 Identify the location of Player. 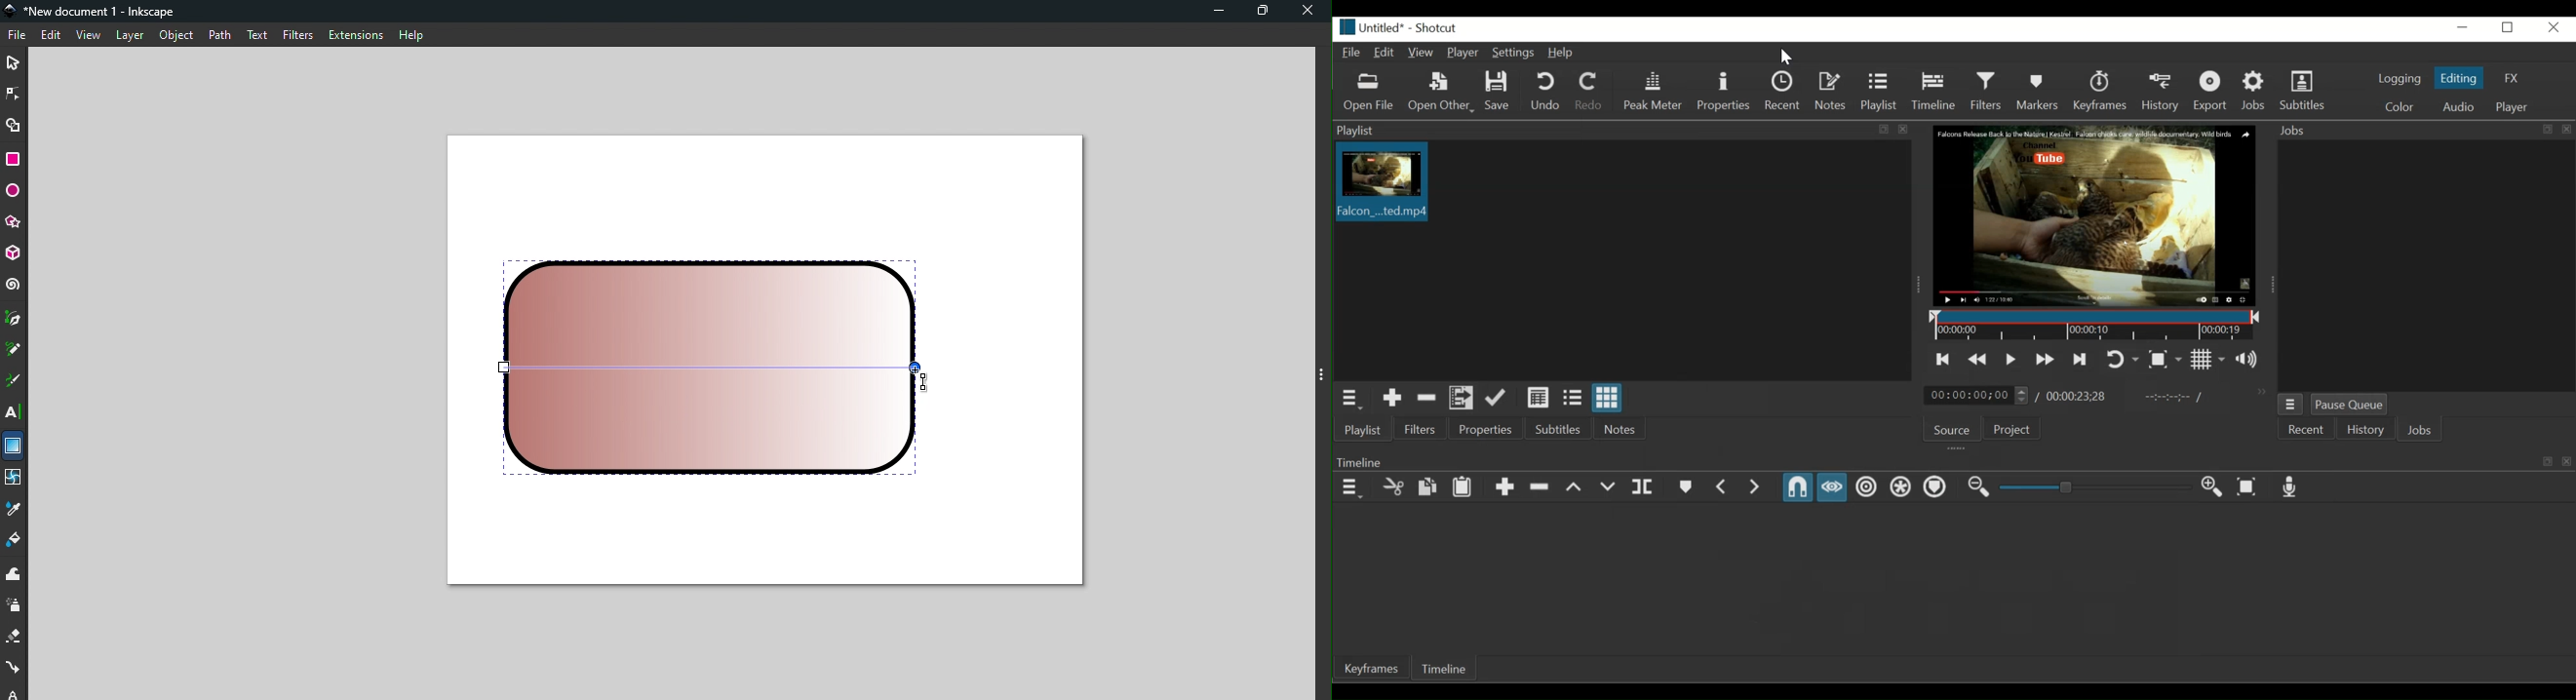
(2510, 106).